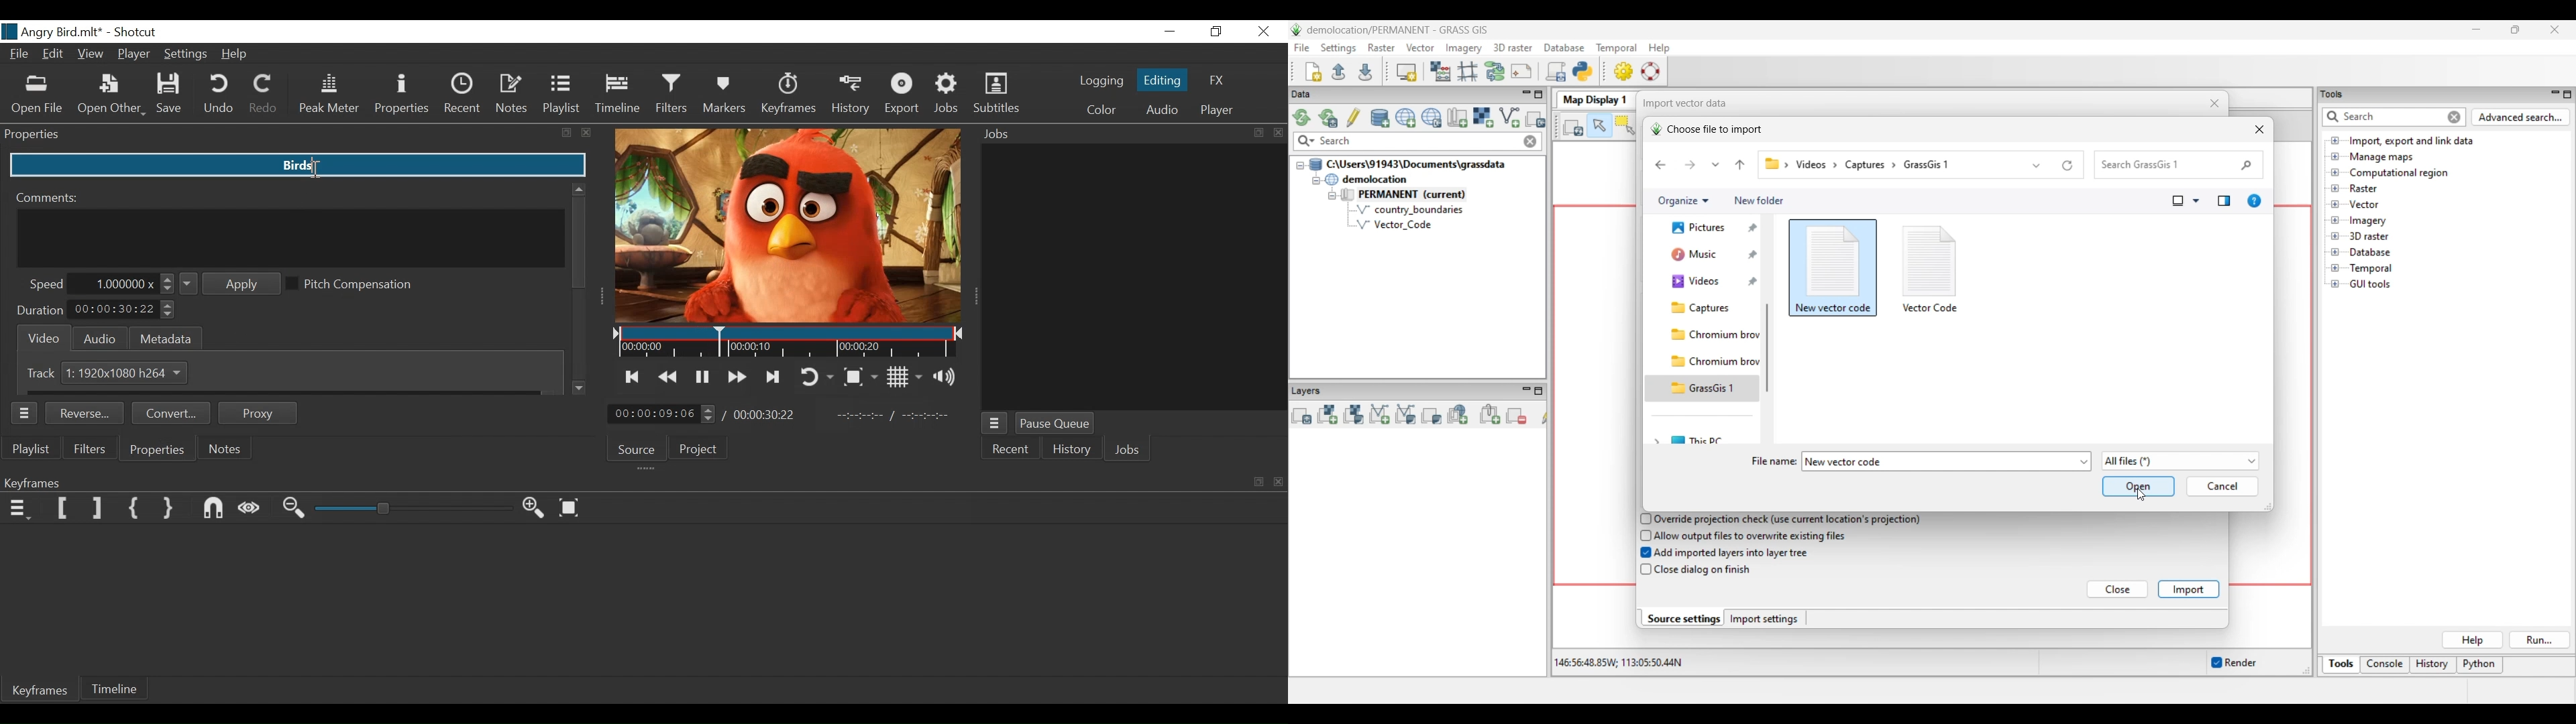  I want to click on Jobs Panel, so click(1128, 134).